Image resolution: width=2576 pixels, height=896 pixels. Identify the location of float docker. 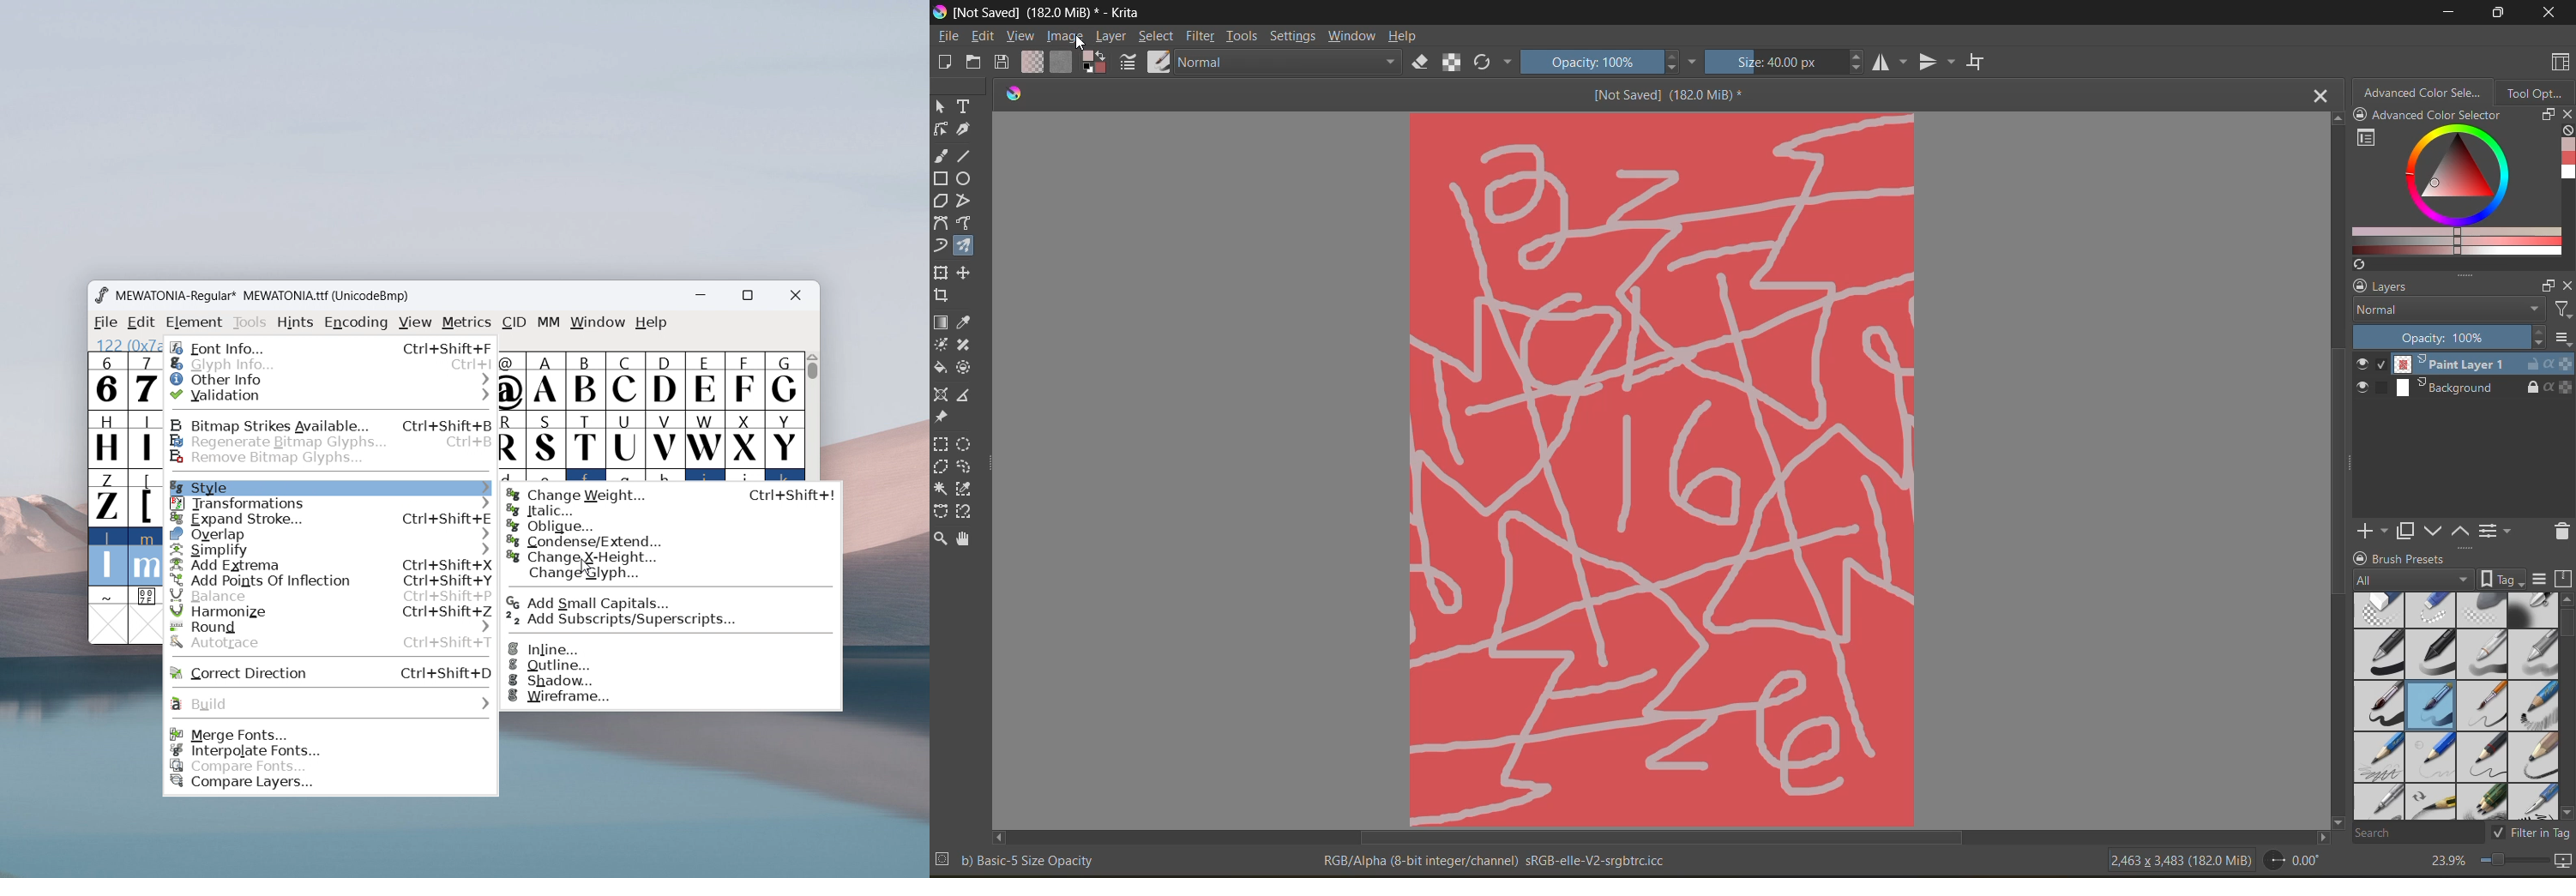
(2546, 286).